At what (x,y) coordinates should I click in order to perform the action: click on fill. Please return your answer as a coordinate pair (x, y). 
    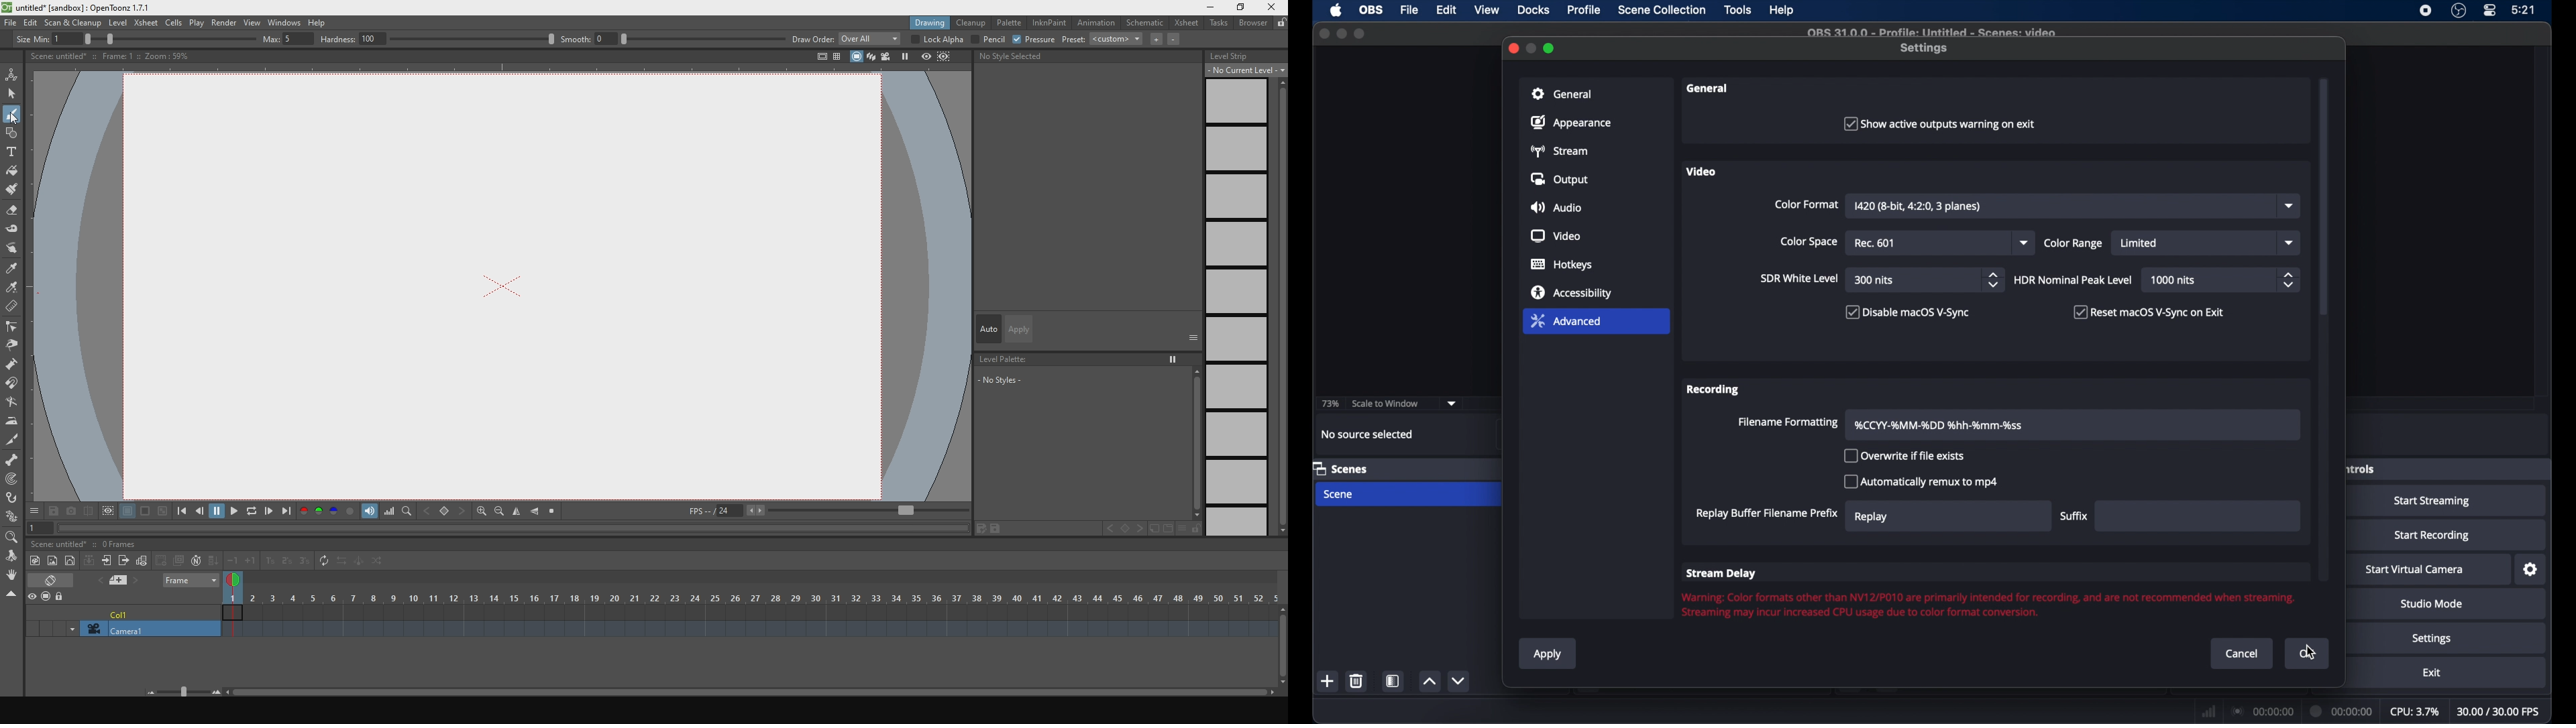
    Looking at the image, I should click on (12, 170).